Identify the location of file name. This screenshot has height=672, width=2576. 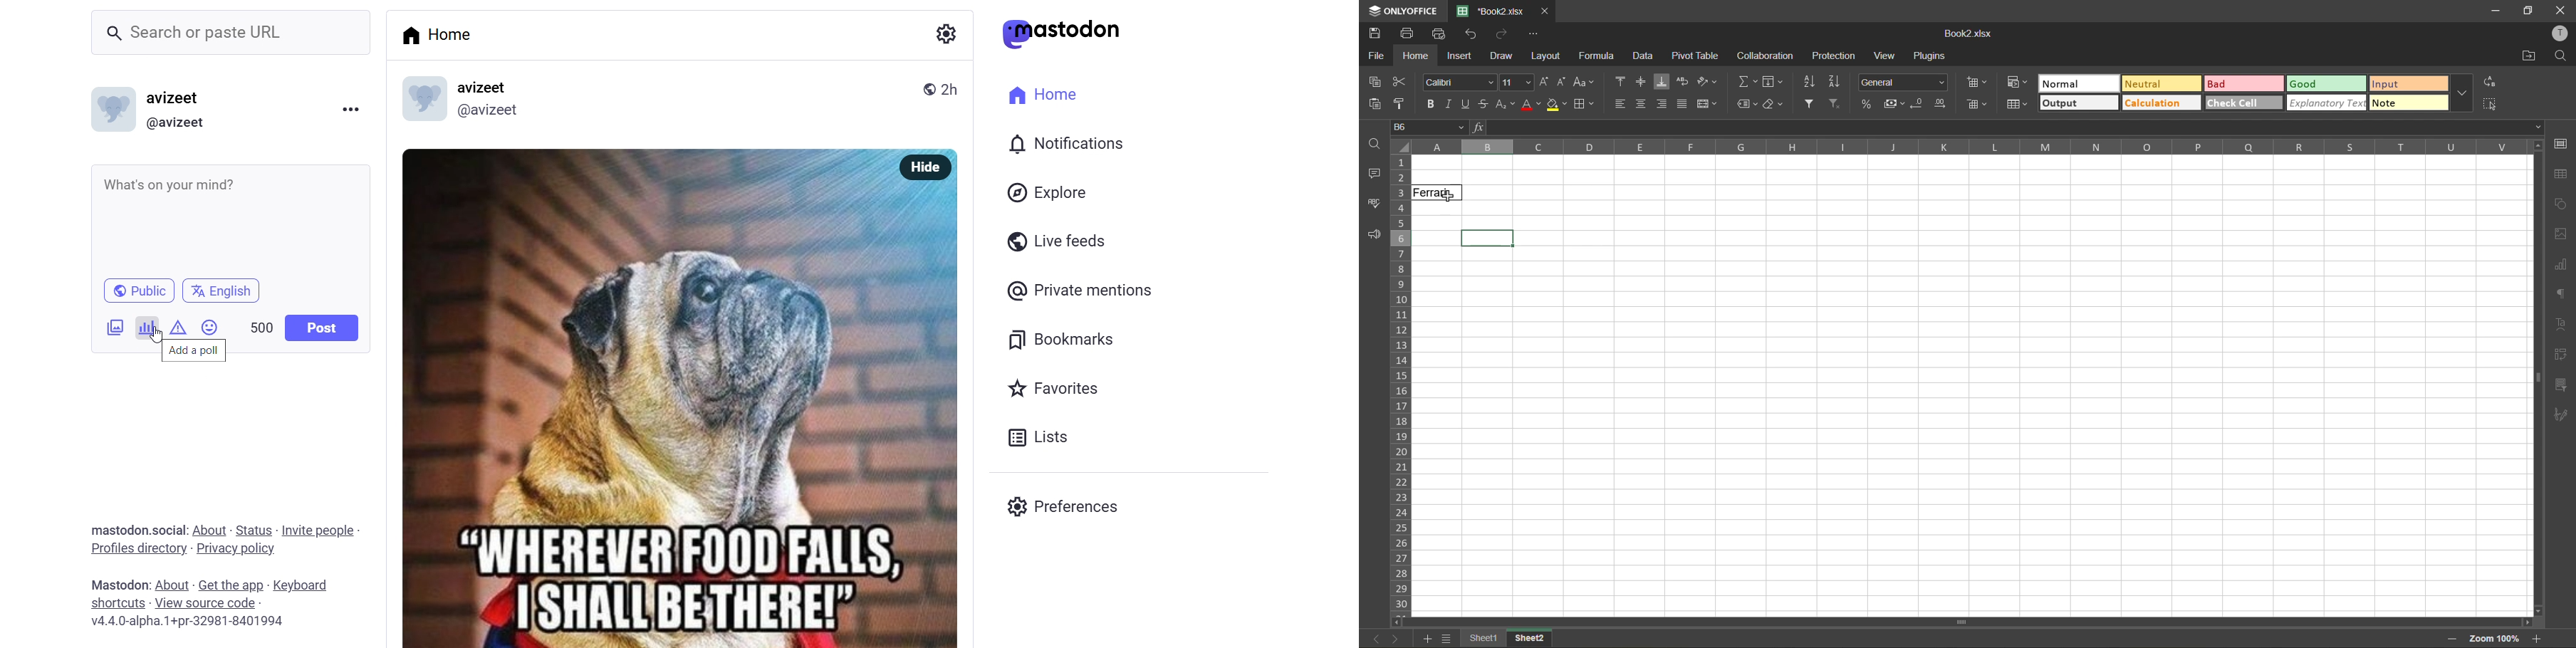
(1966, 34).